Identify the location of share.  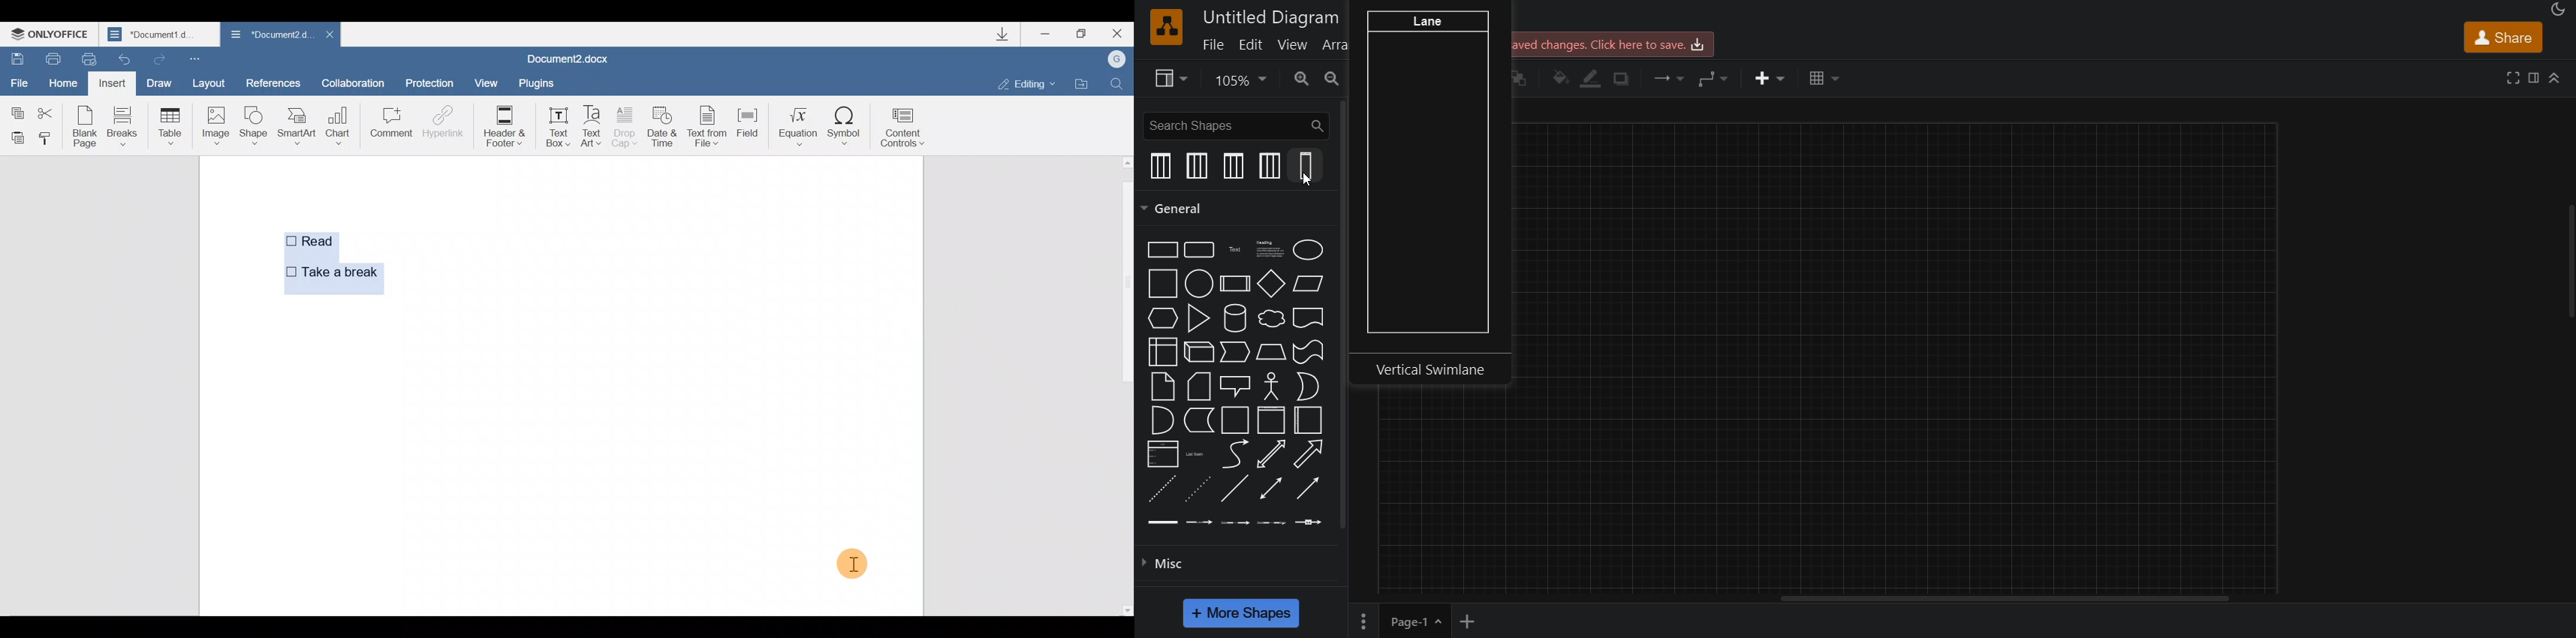
(2502, 36).